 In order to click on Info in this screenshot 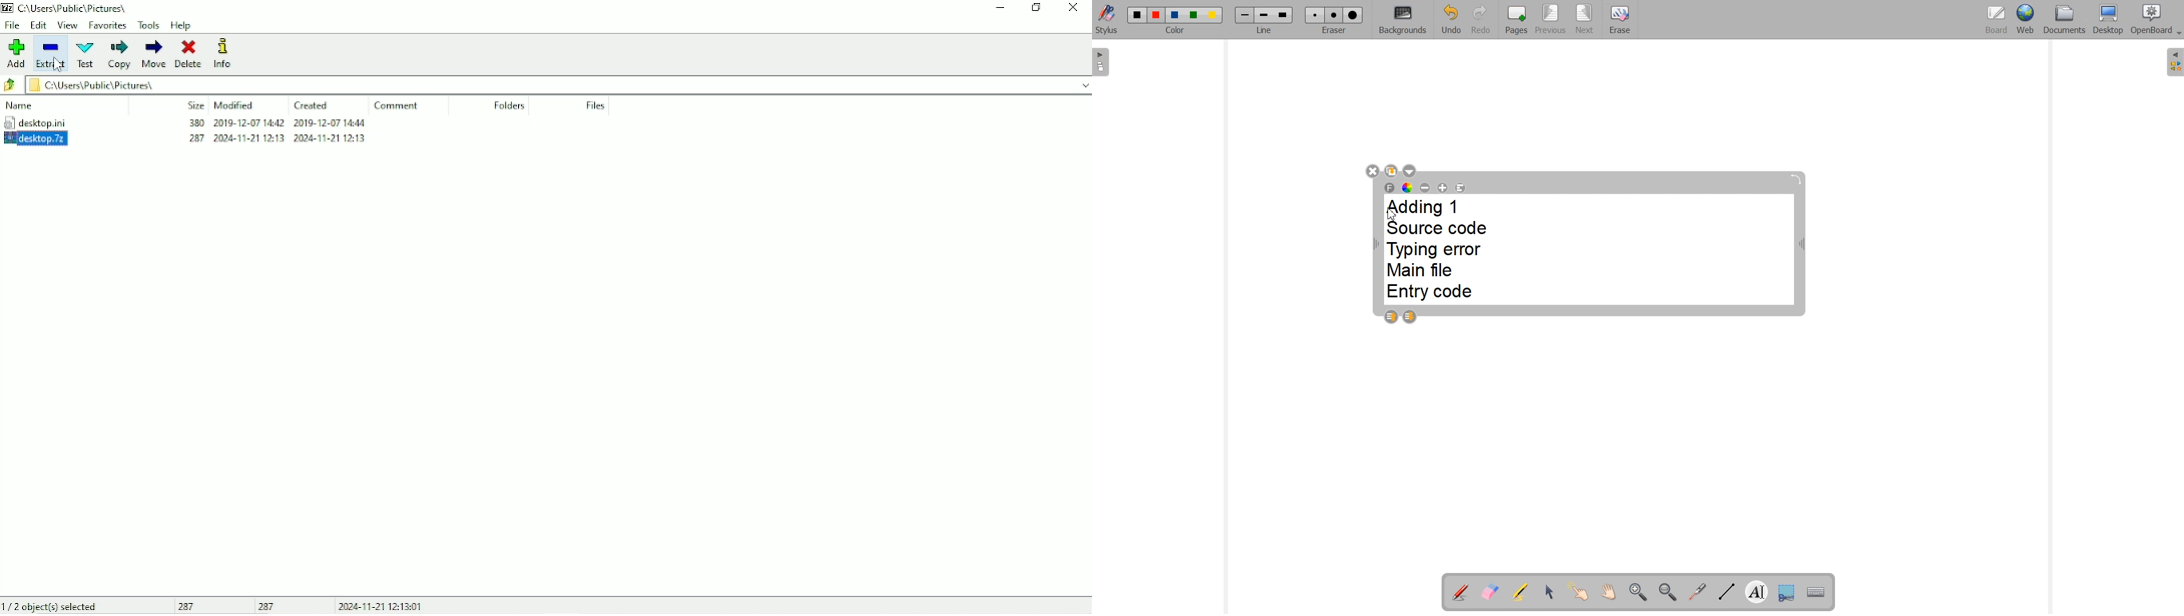, I will do `click(225, 53)`.